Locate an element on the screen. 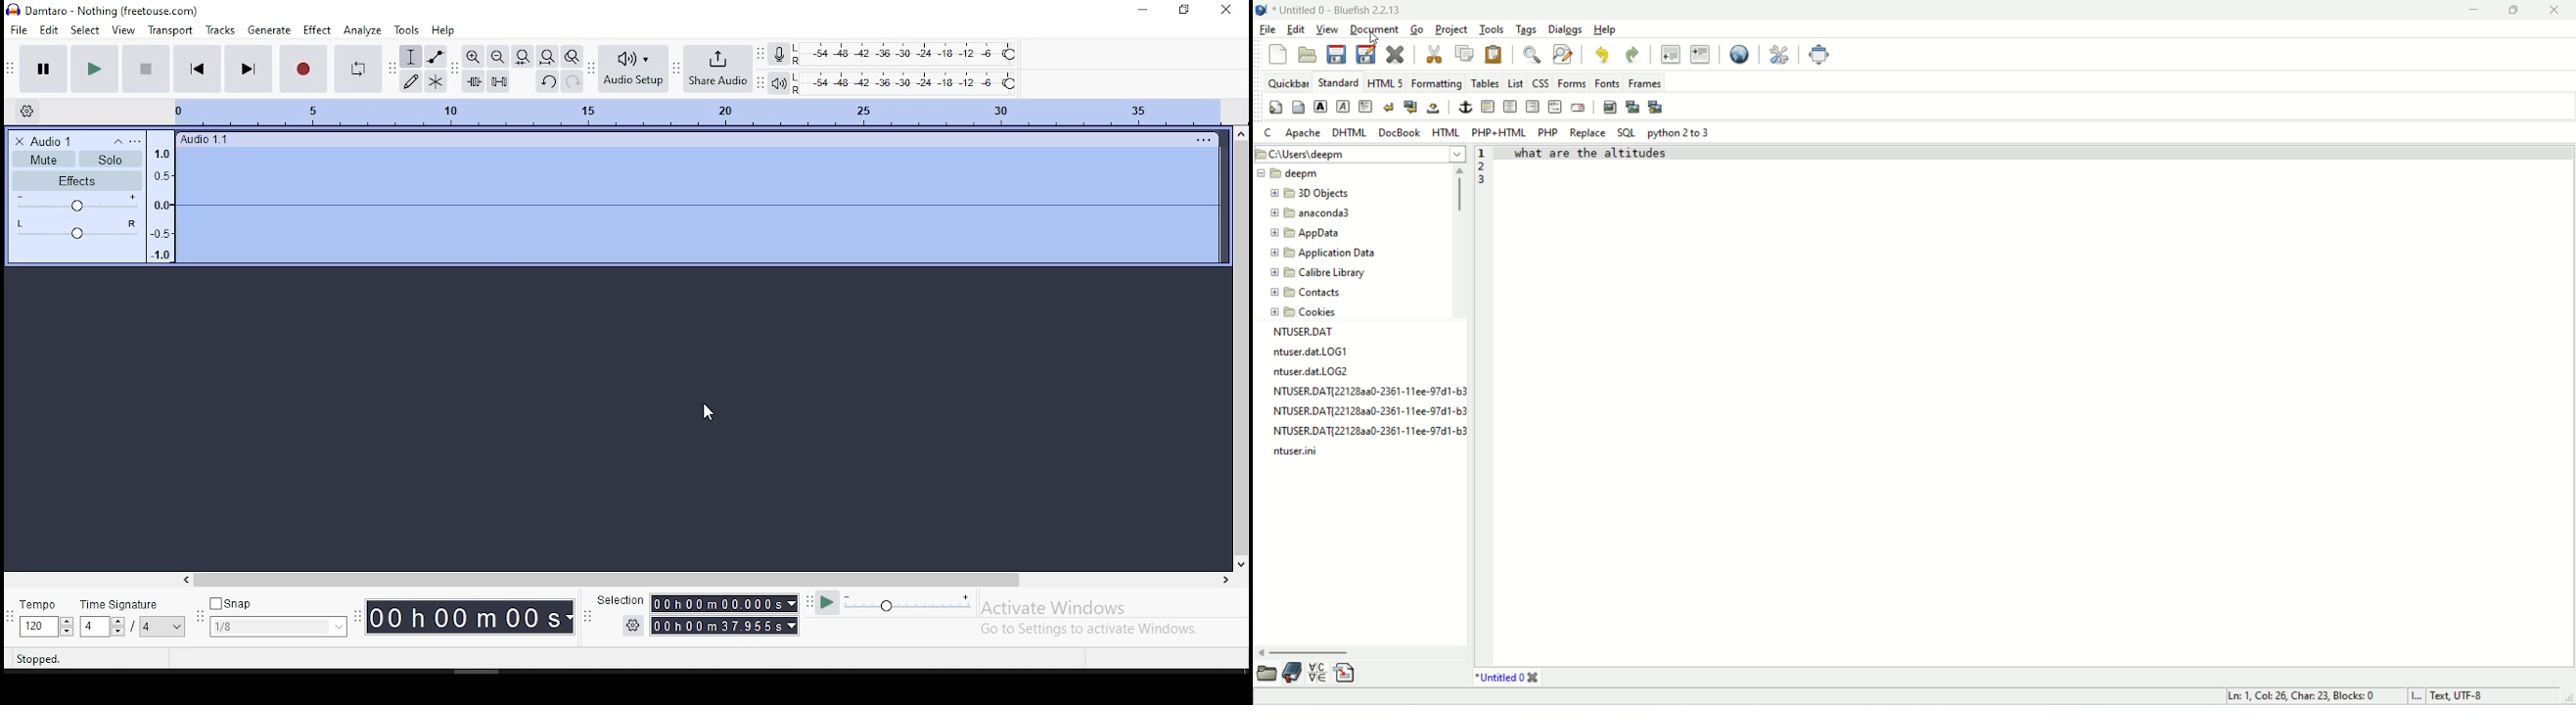  save current file is located at coordinates (1335, 54).